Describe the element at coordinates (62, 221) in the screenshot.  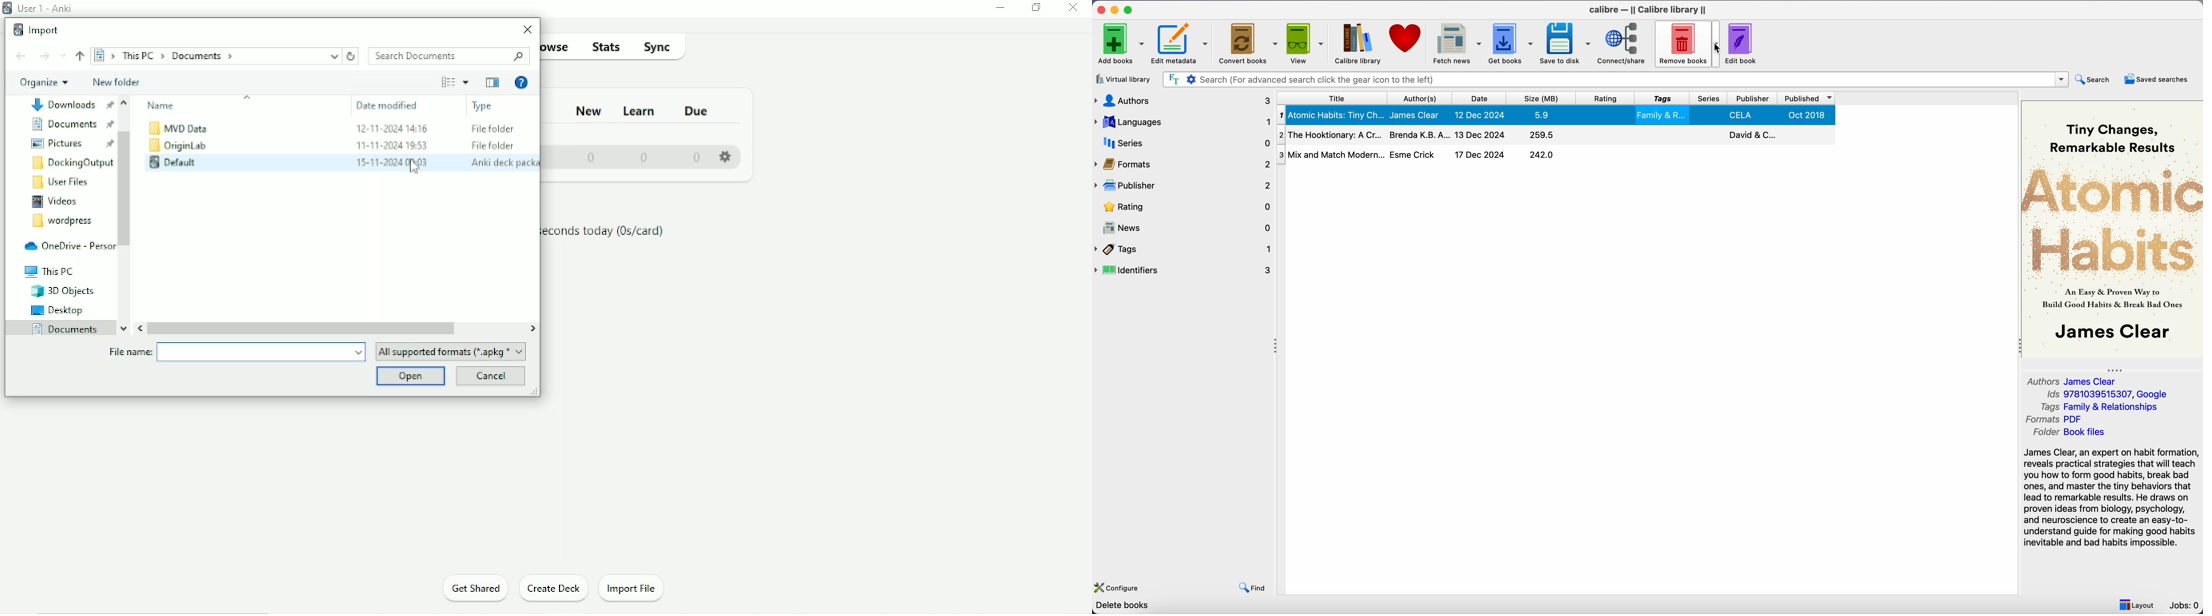
I see `Wordpress` at that location.